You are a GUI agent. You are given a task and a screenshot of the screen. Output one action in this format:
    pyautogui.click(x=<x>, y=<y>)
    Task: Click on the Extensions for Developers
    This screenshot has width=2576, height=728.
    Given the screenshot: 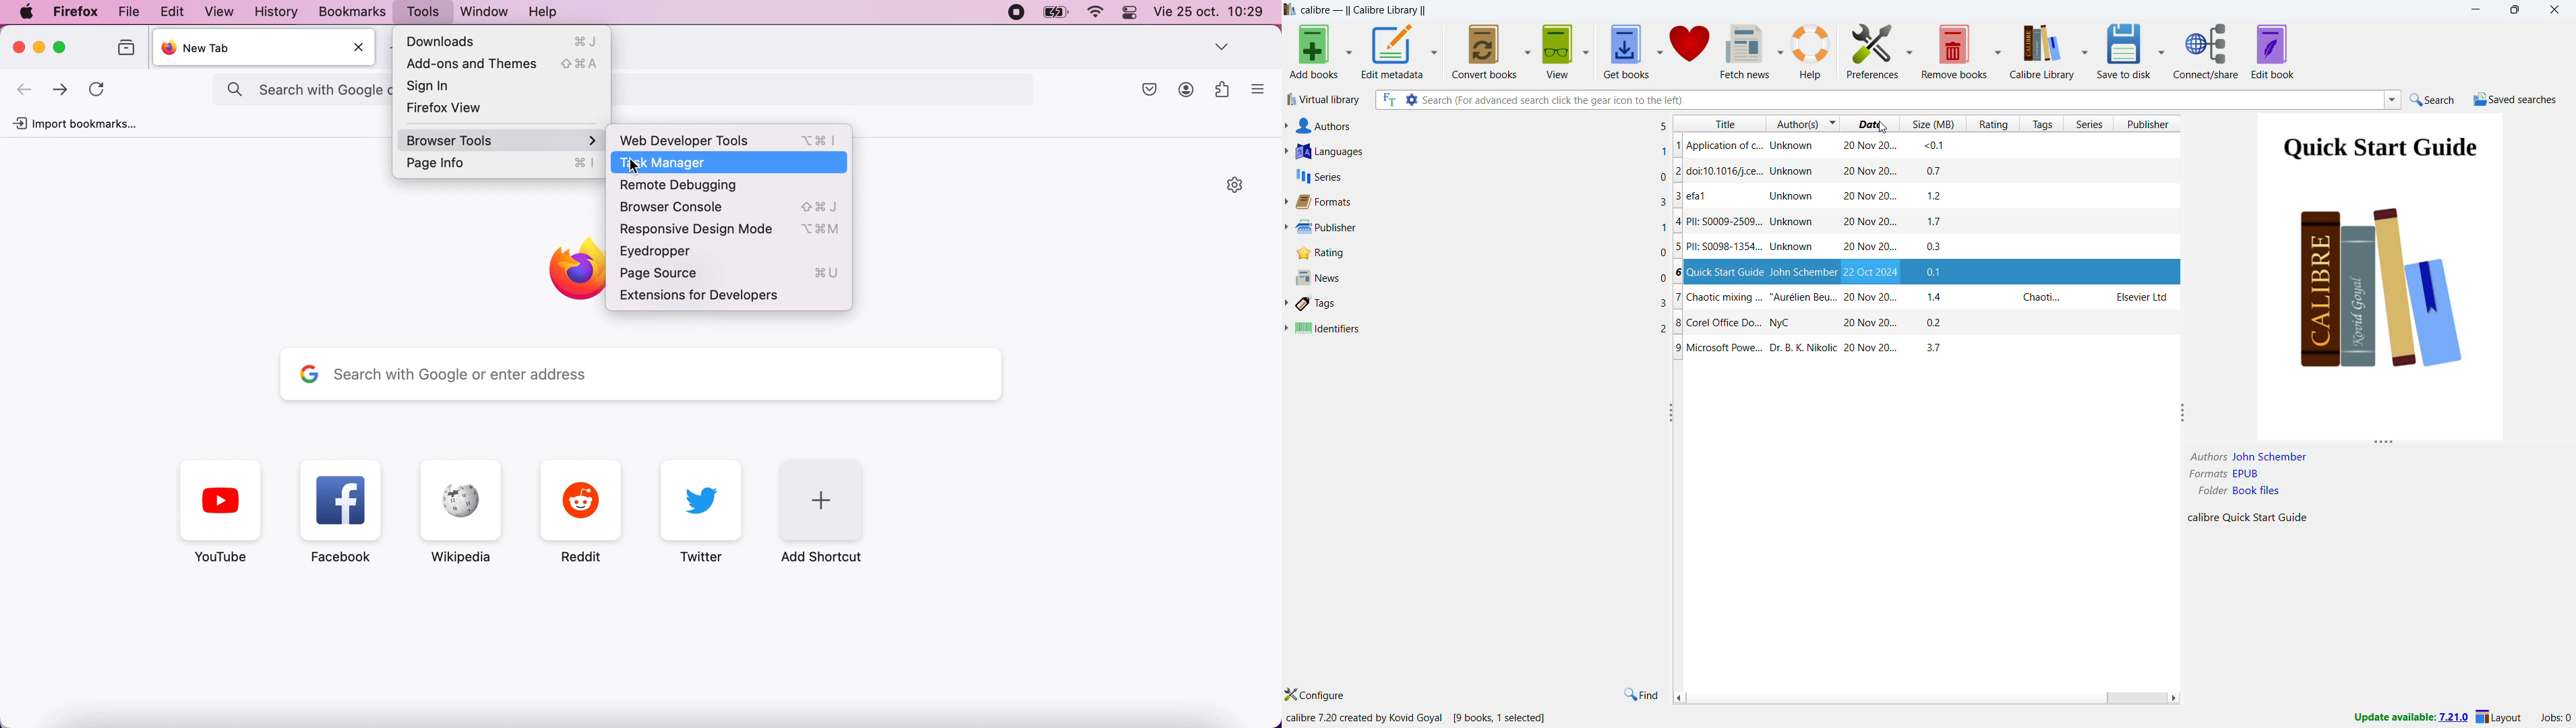 What is the action you would take?
    pyautogui.click(x=733, y=296)
    